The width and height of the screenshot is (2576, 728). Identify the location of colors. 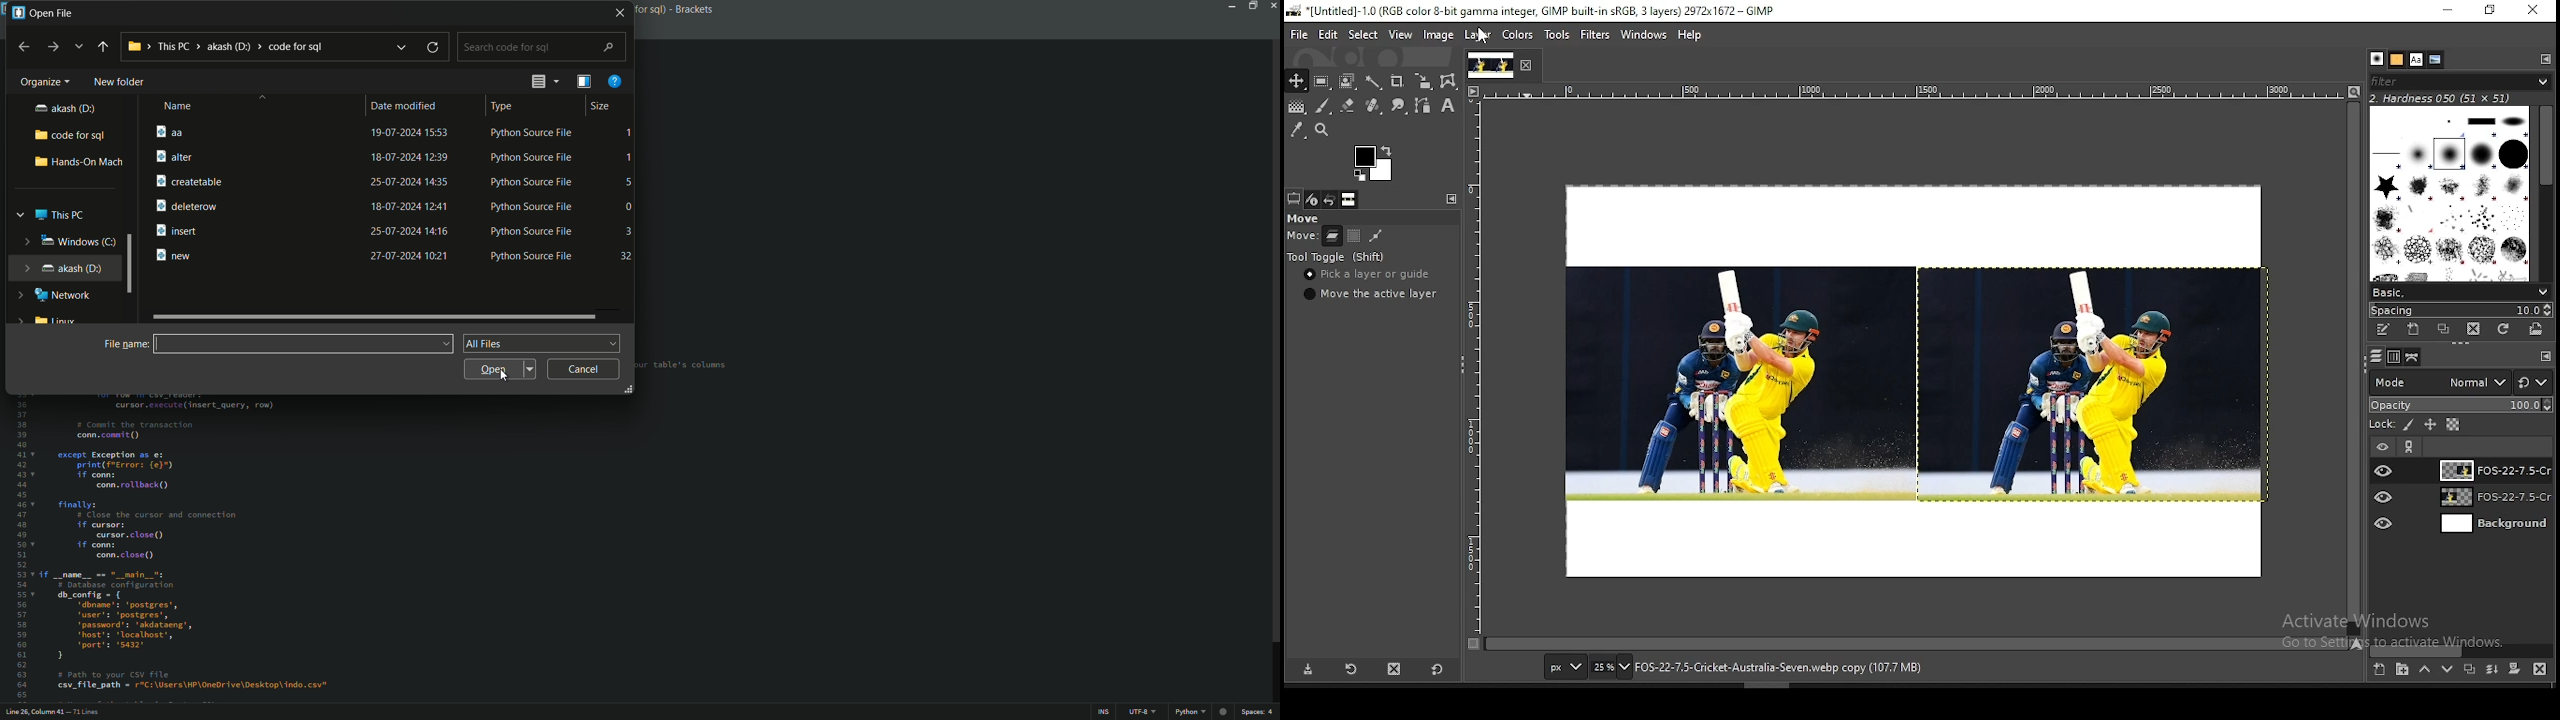
(1520, 36).